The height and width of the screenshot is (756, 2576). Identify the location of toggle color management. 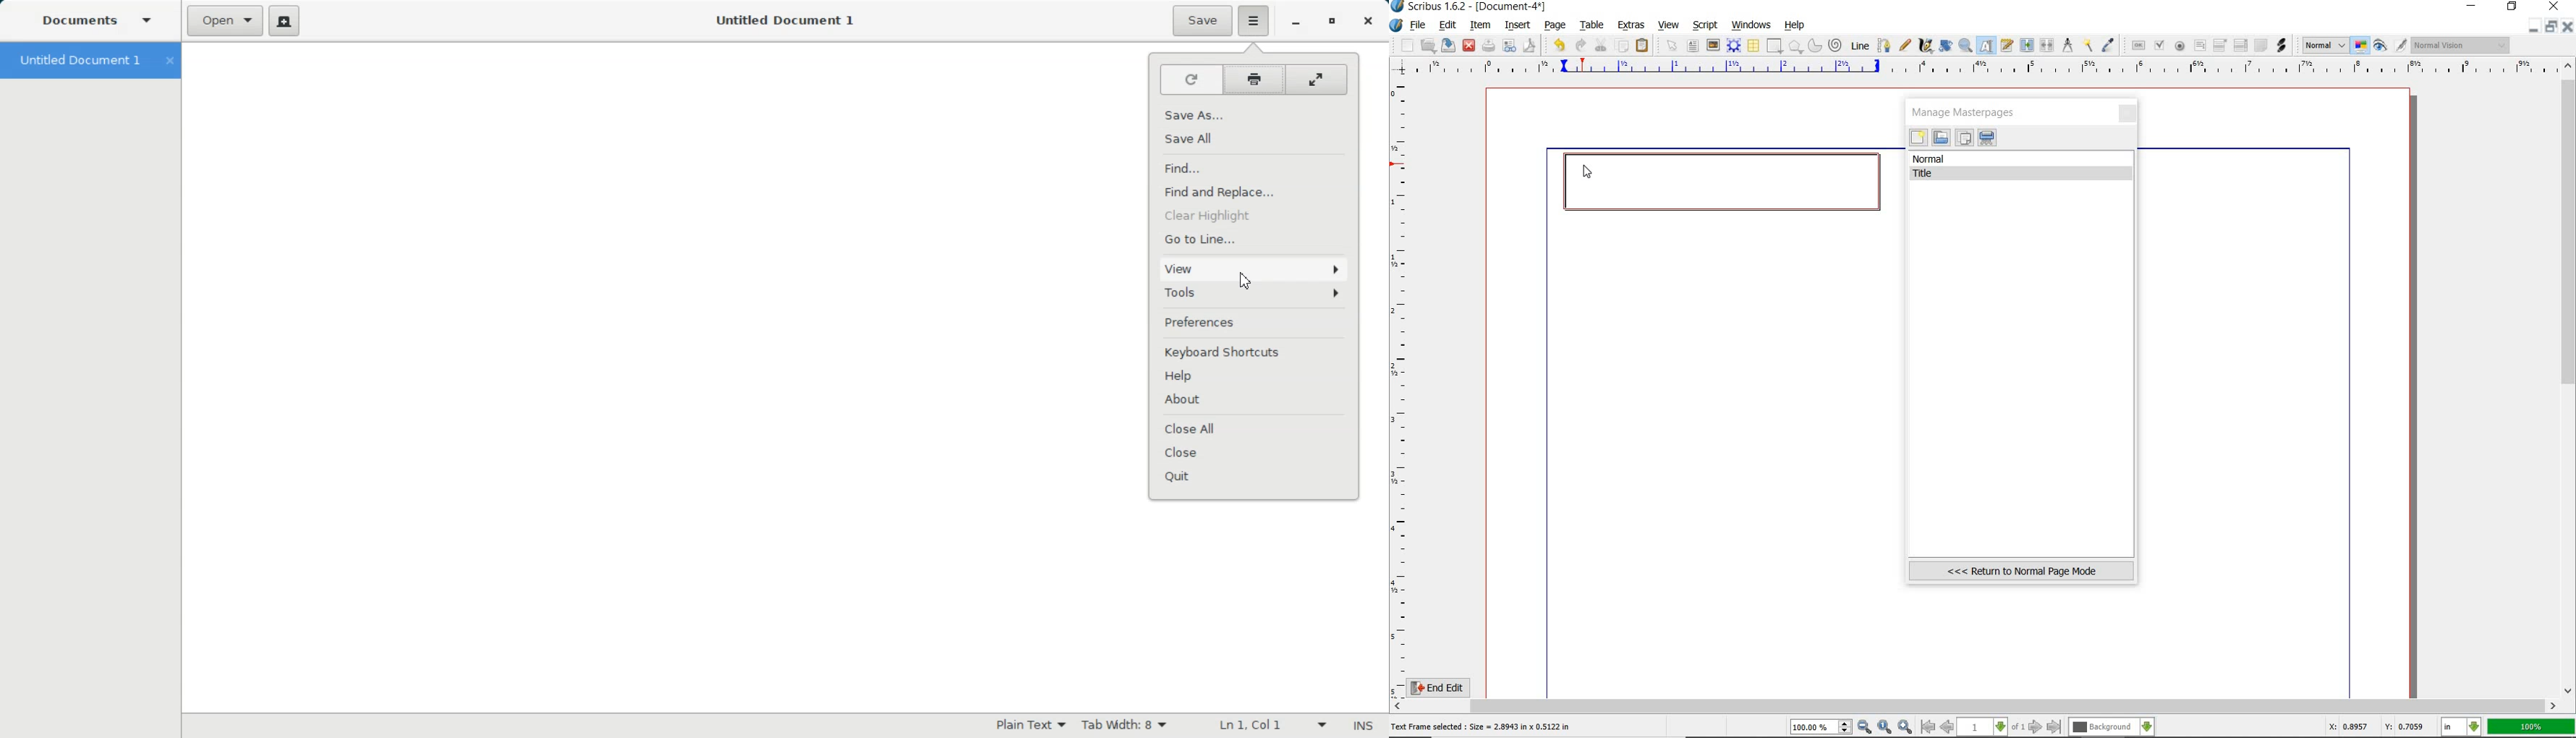
(2361, 47).